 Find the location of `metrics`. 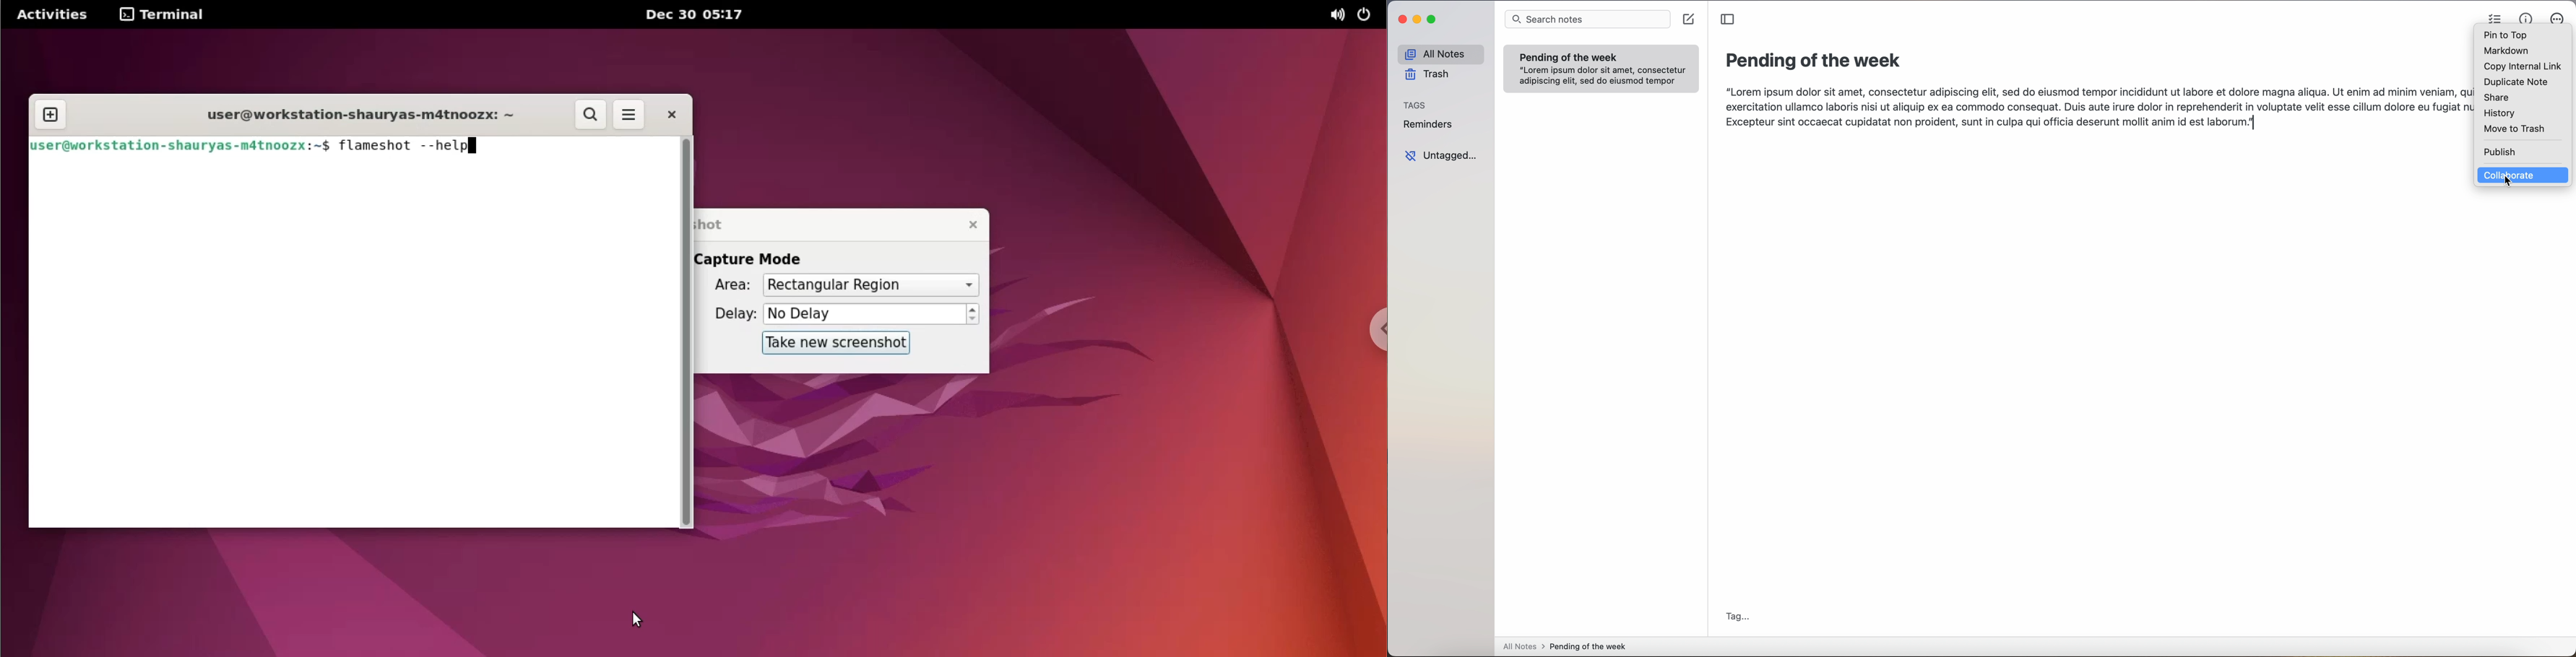

metrics is located at coordinates (2525, 18).